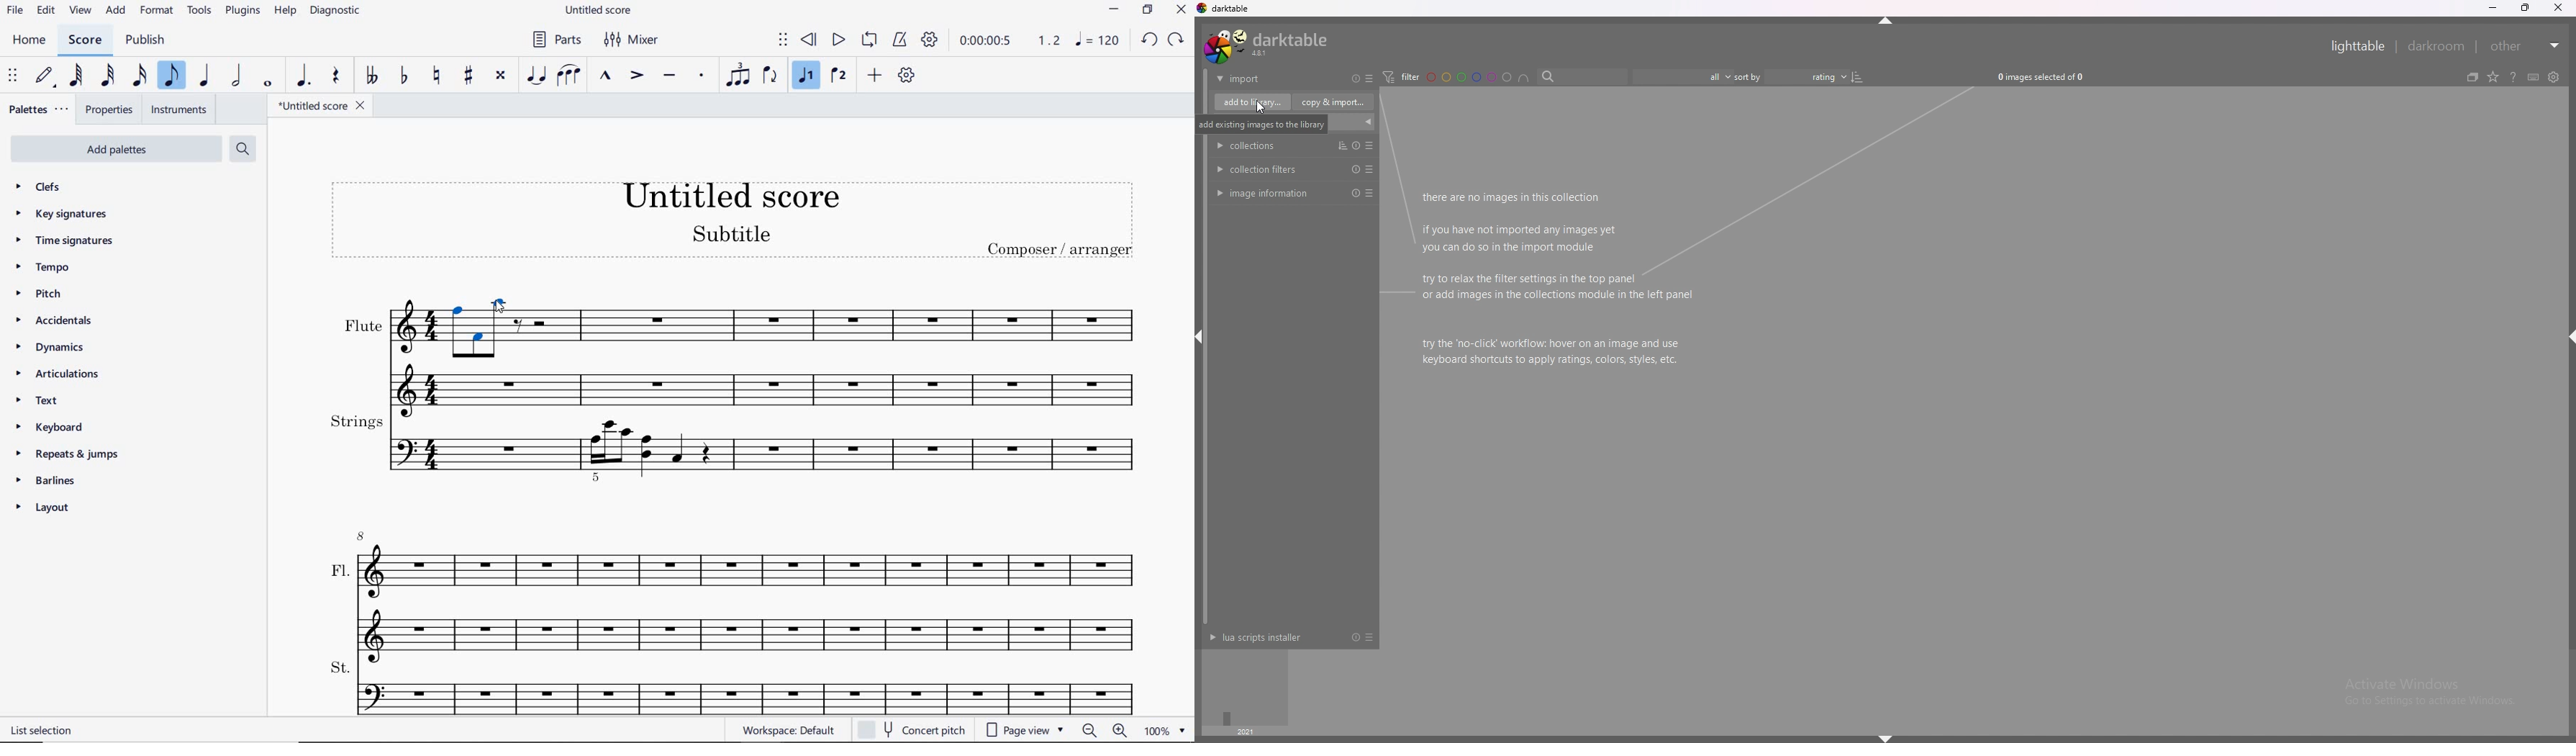 This screenshot has height=756, width=2576. Describe the element at coordinates (1289, 124) in the screenshot. I see `description` at that location.